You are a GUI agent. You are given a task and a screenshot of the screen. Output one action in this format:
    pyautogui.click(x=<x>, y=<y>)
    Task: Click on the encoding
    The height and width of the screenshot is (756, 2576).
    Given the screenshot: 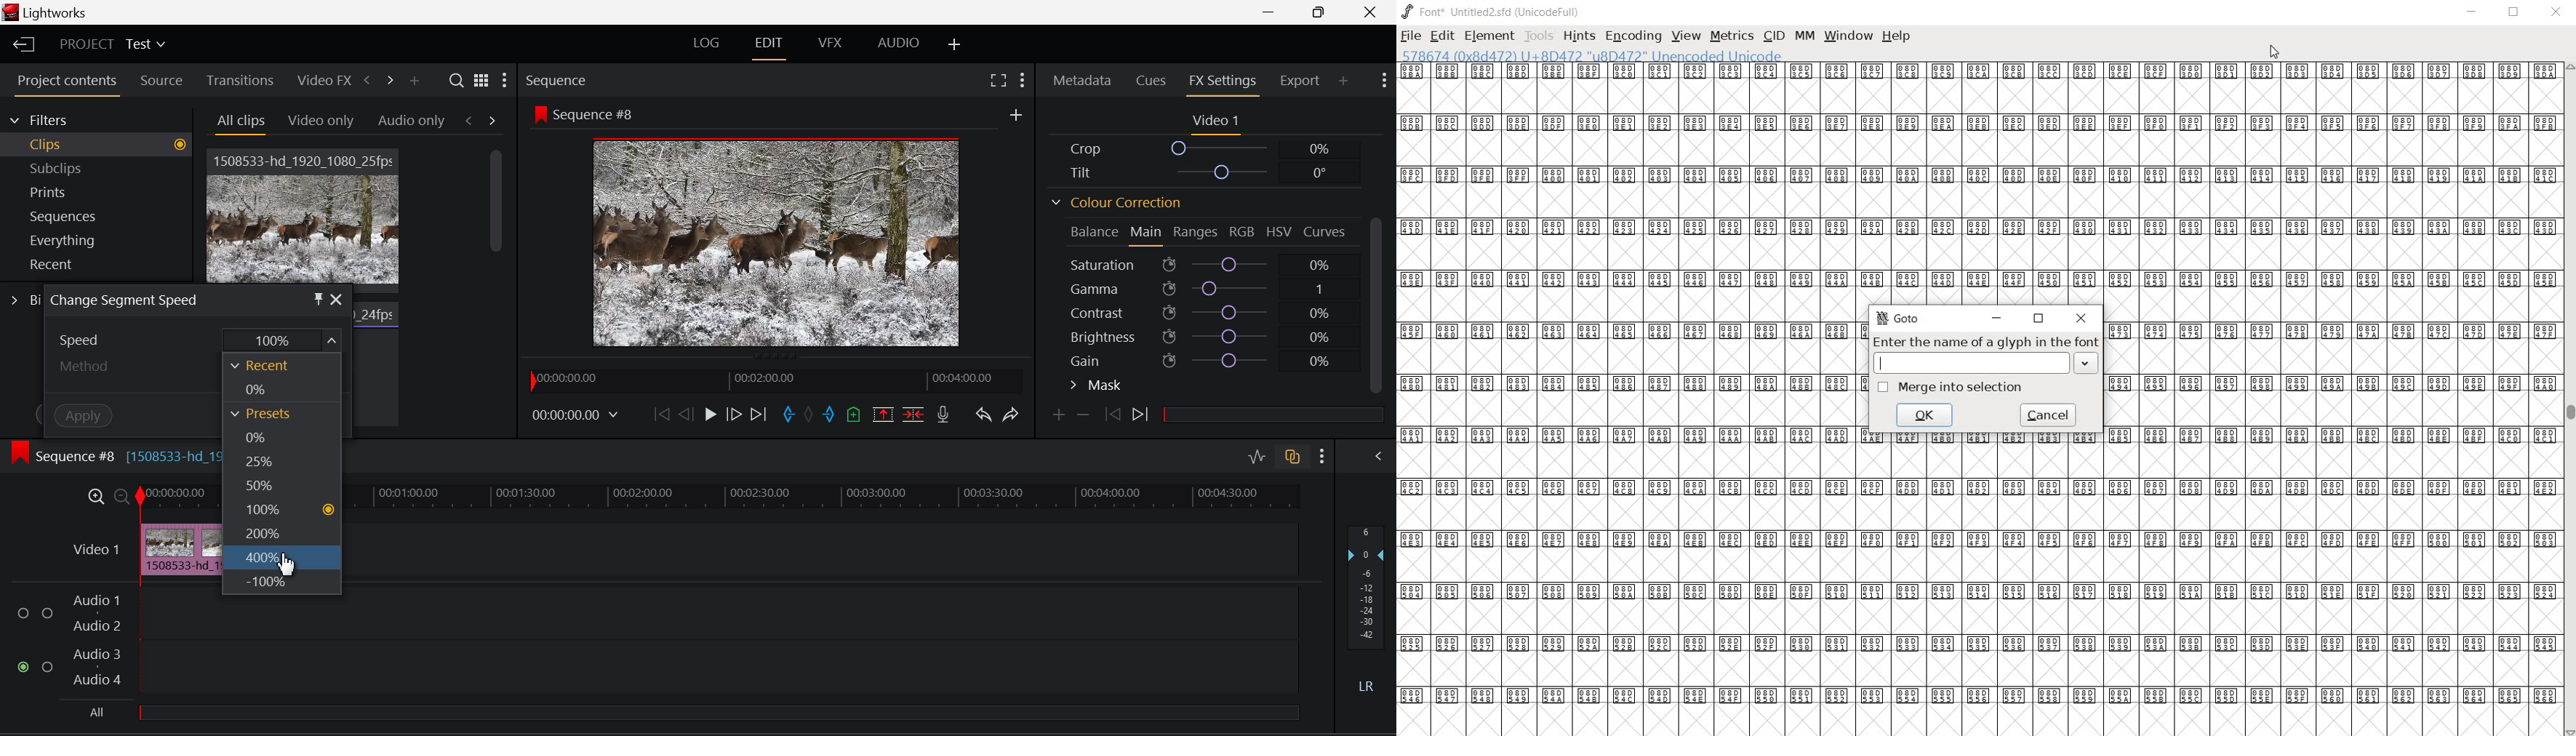 What is the action you would take?
    pyautogui.click(x=1634, y=37)
    